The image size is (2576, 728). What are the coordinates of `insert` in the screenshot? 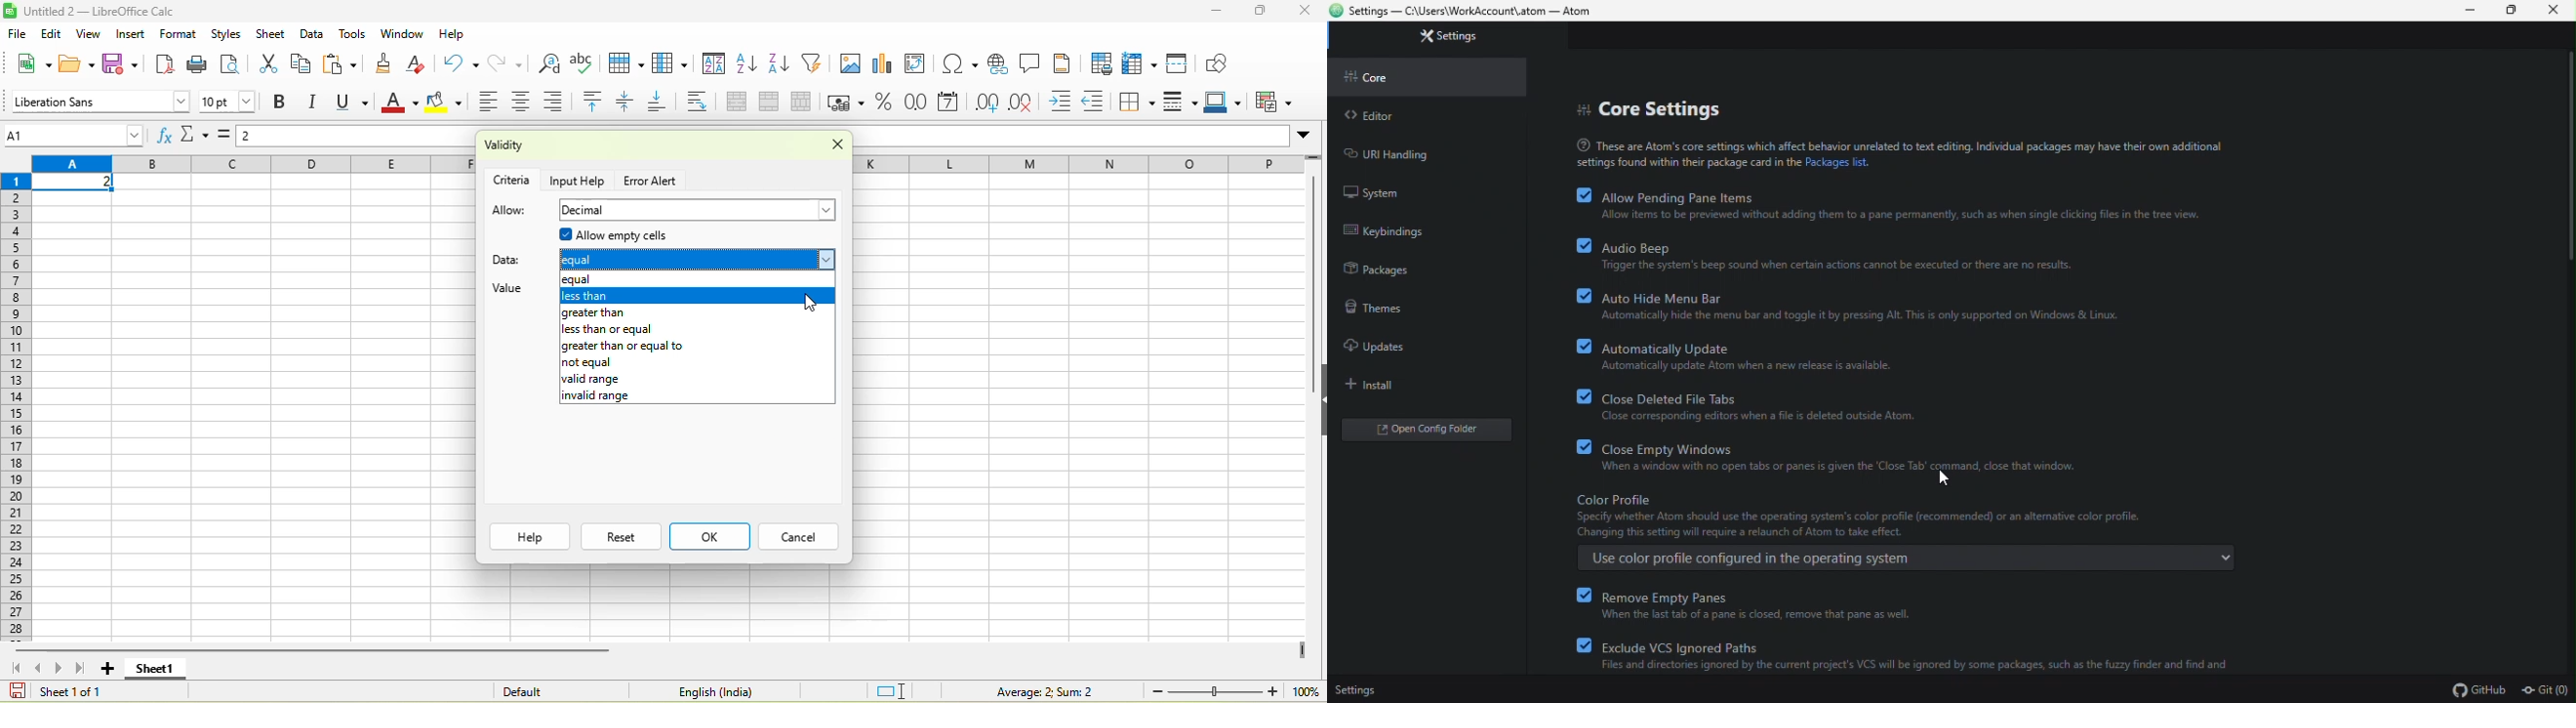 It's located at (131, 34).